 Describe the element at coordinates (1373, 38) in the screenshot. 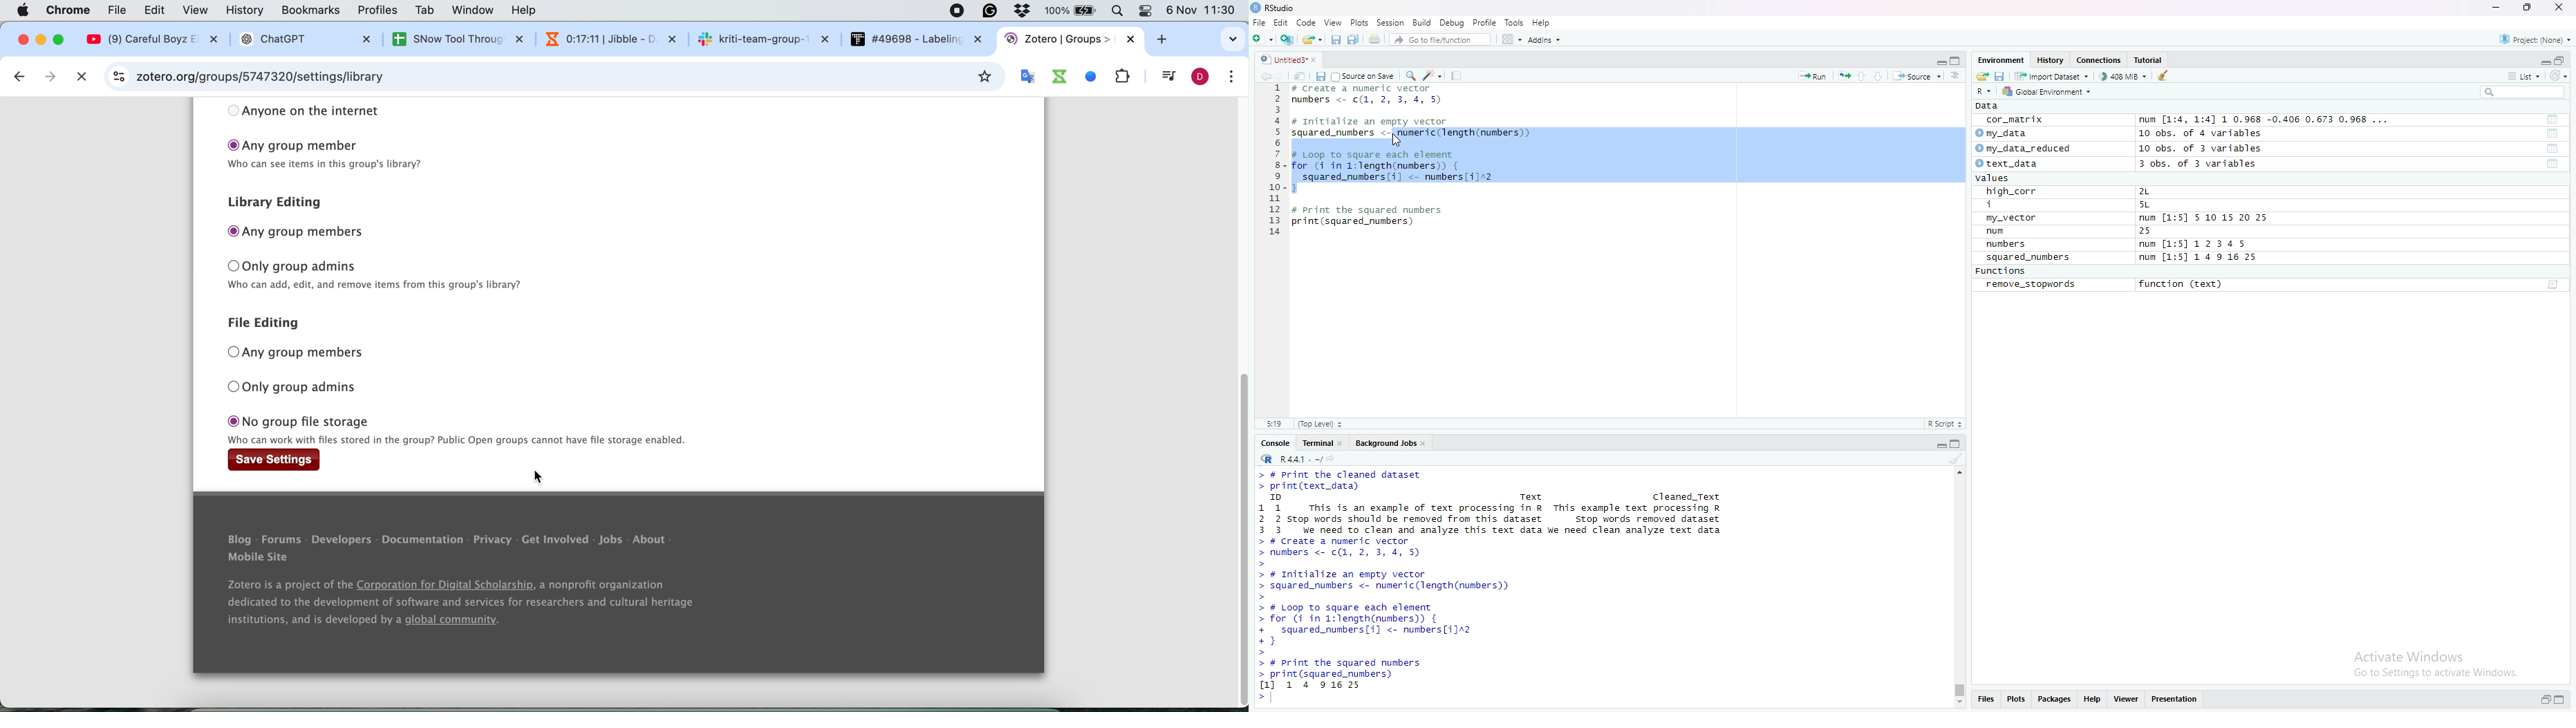

I see `Print the current file` at that location.